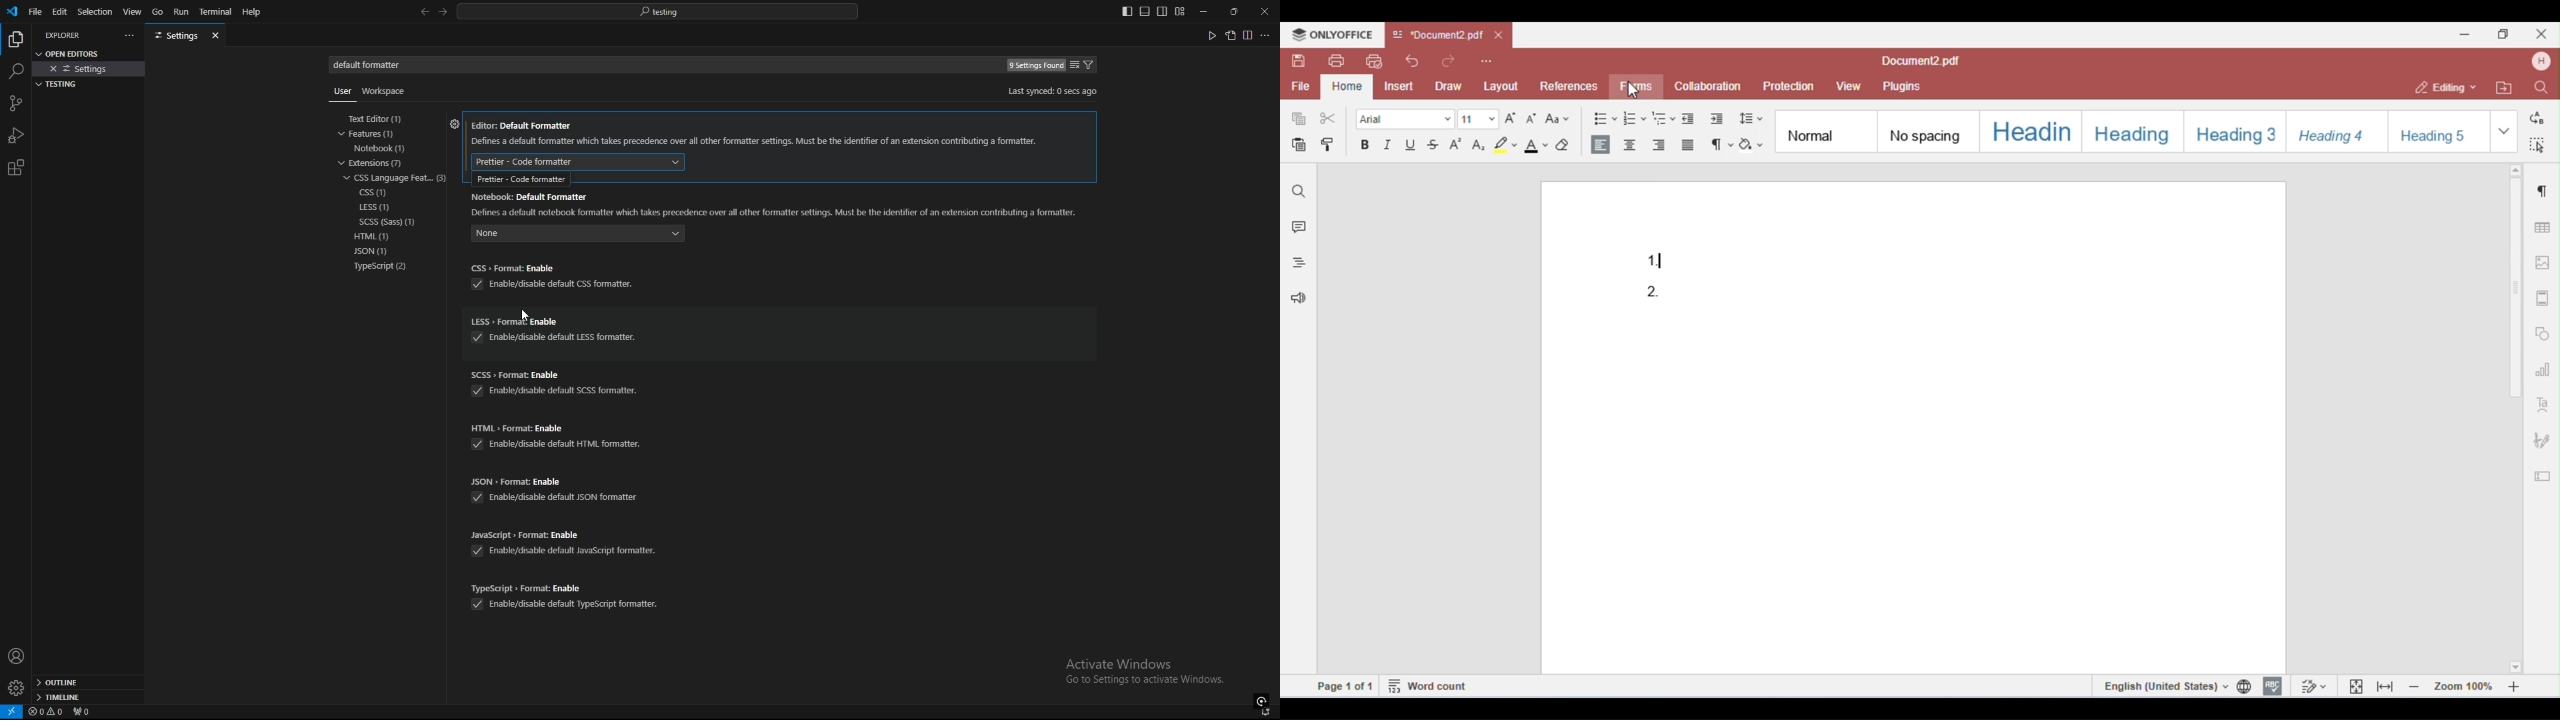 This screenshot has height=728, width=2576. Describe the element at coordinates (1074, 65) in the screenshot. I see `change settings ` at that location.